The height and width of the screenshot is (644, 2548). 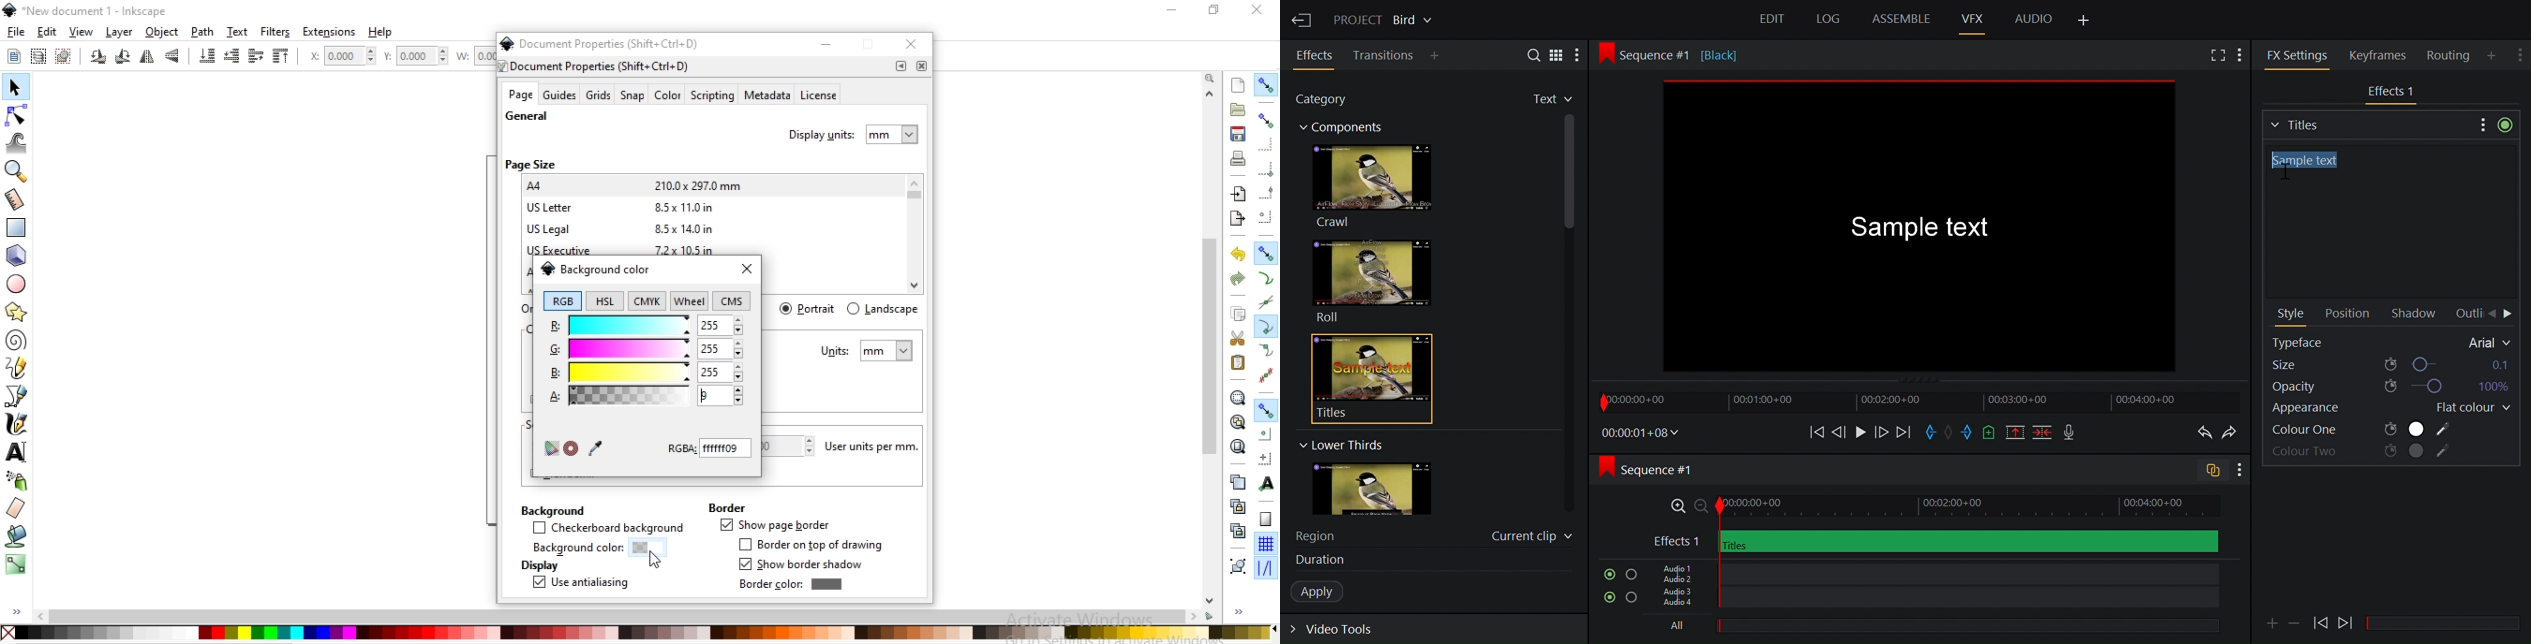 What do you see at coordinates (645, 324) in the screenshot?
I see `r` at bounding box center [645, 324].